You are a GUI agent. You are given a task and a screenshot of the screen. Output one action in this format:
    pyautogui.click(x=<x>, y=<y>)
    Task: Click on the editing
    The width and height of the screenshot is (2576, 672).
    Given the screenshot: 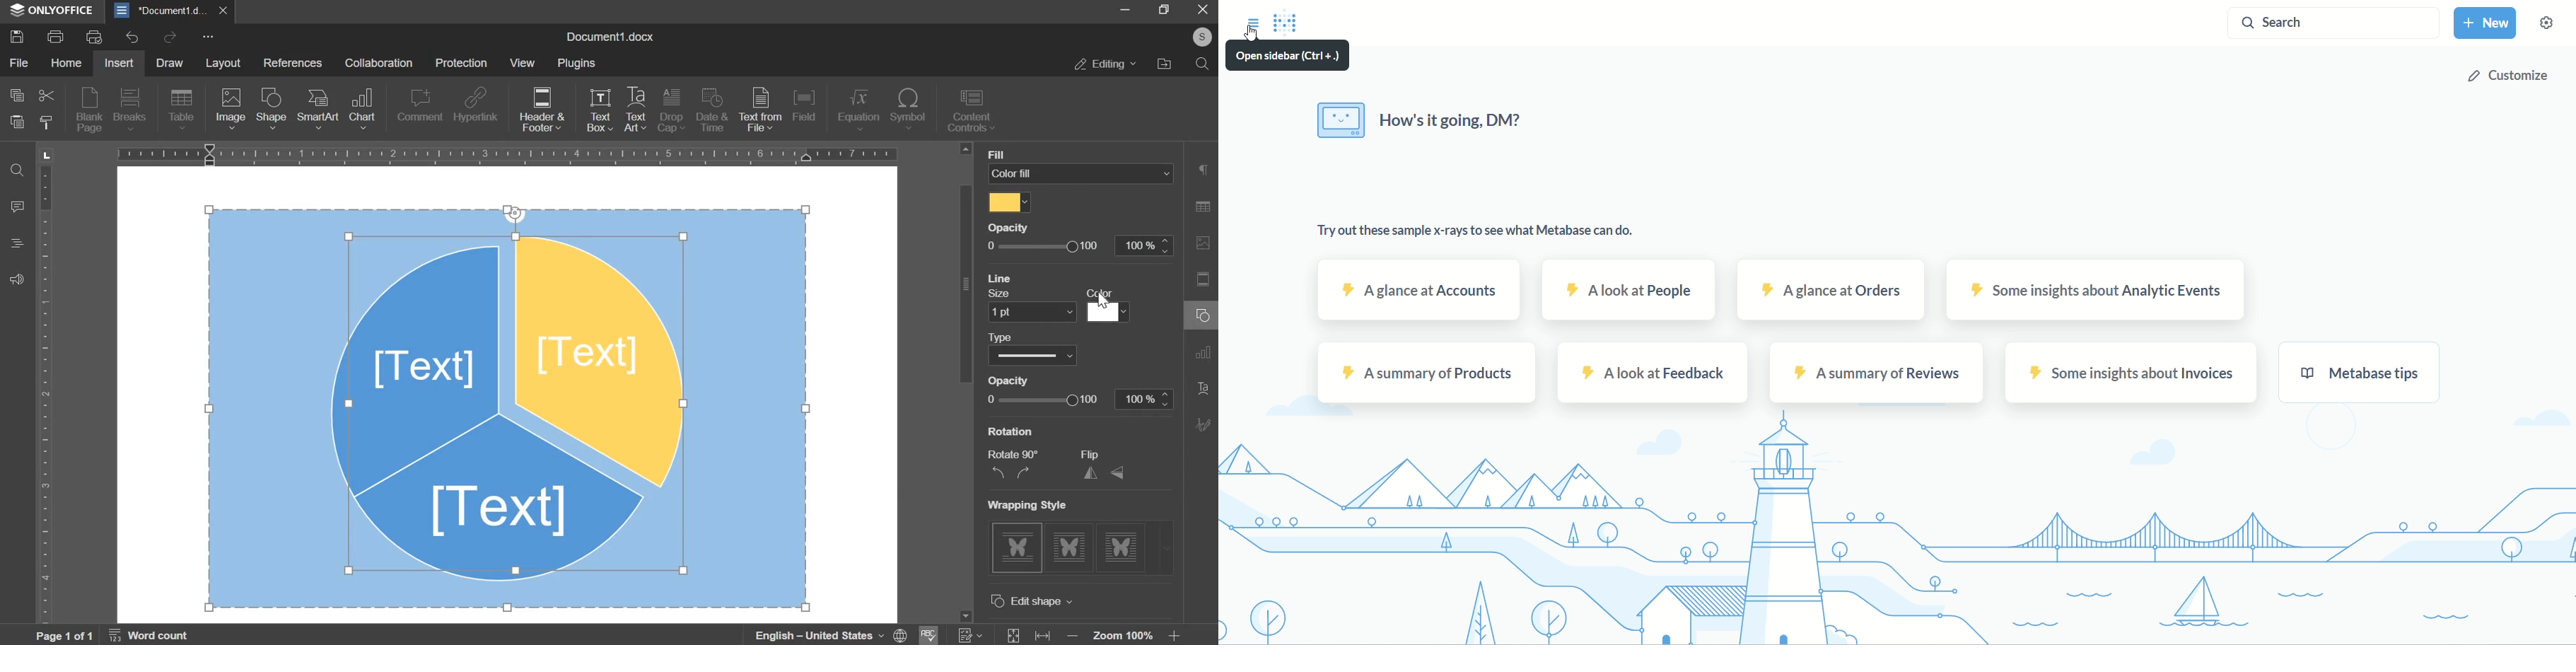 What is the action you would take?
    pyautogui.click(x=1103, y=62)
    